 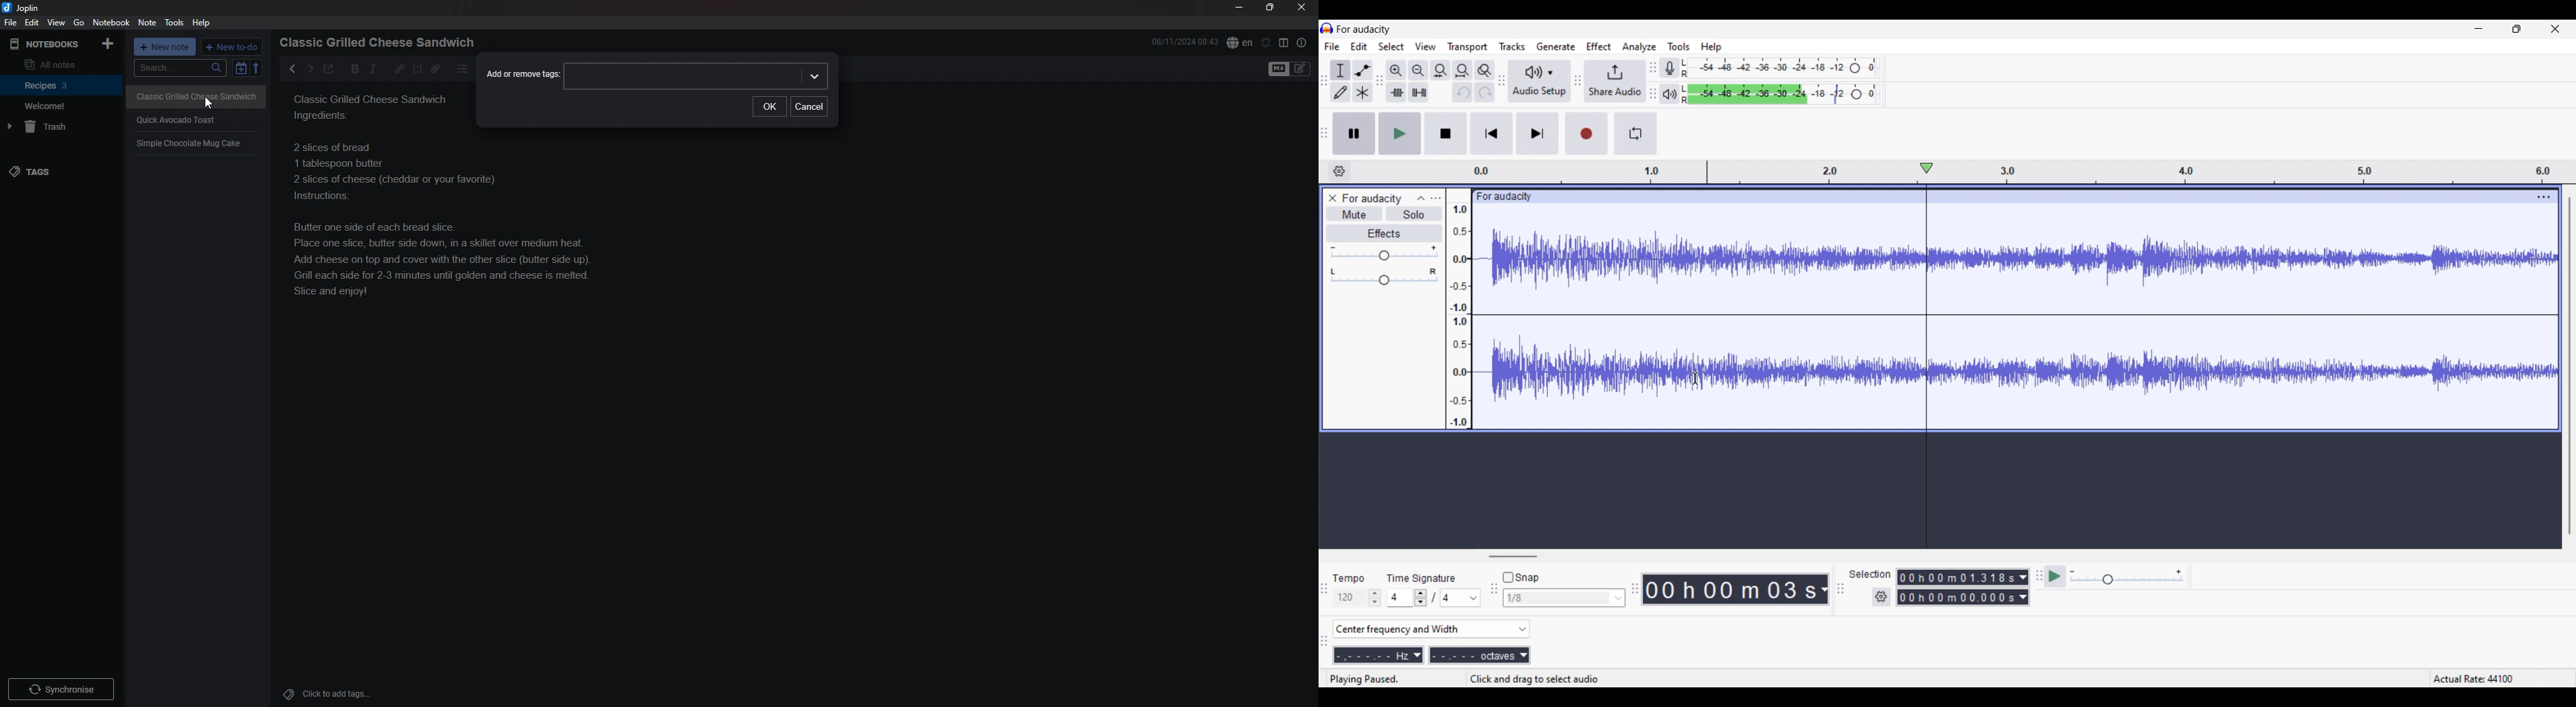 What do you see at coordinates (2002, 309) in the screenshot?
I see `Current track` at bounding box center [2002, 309].